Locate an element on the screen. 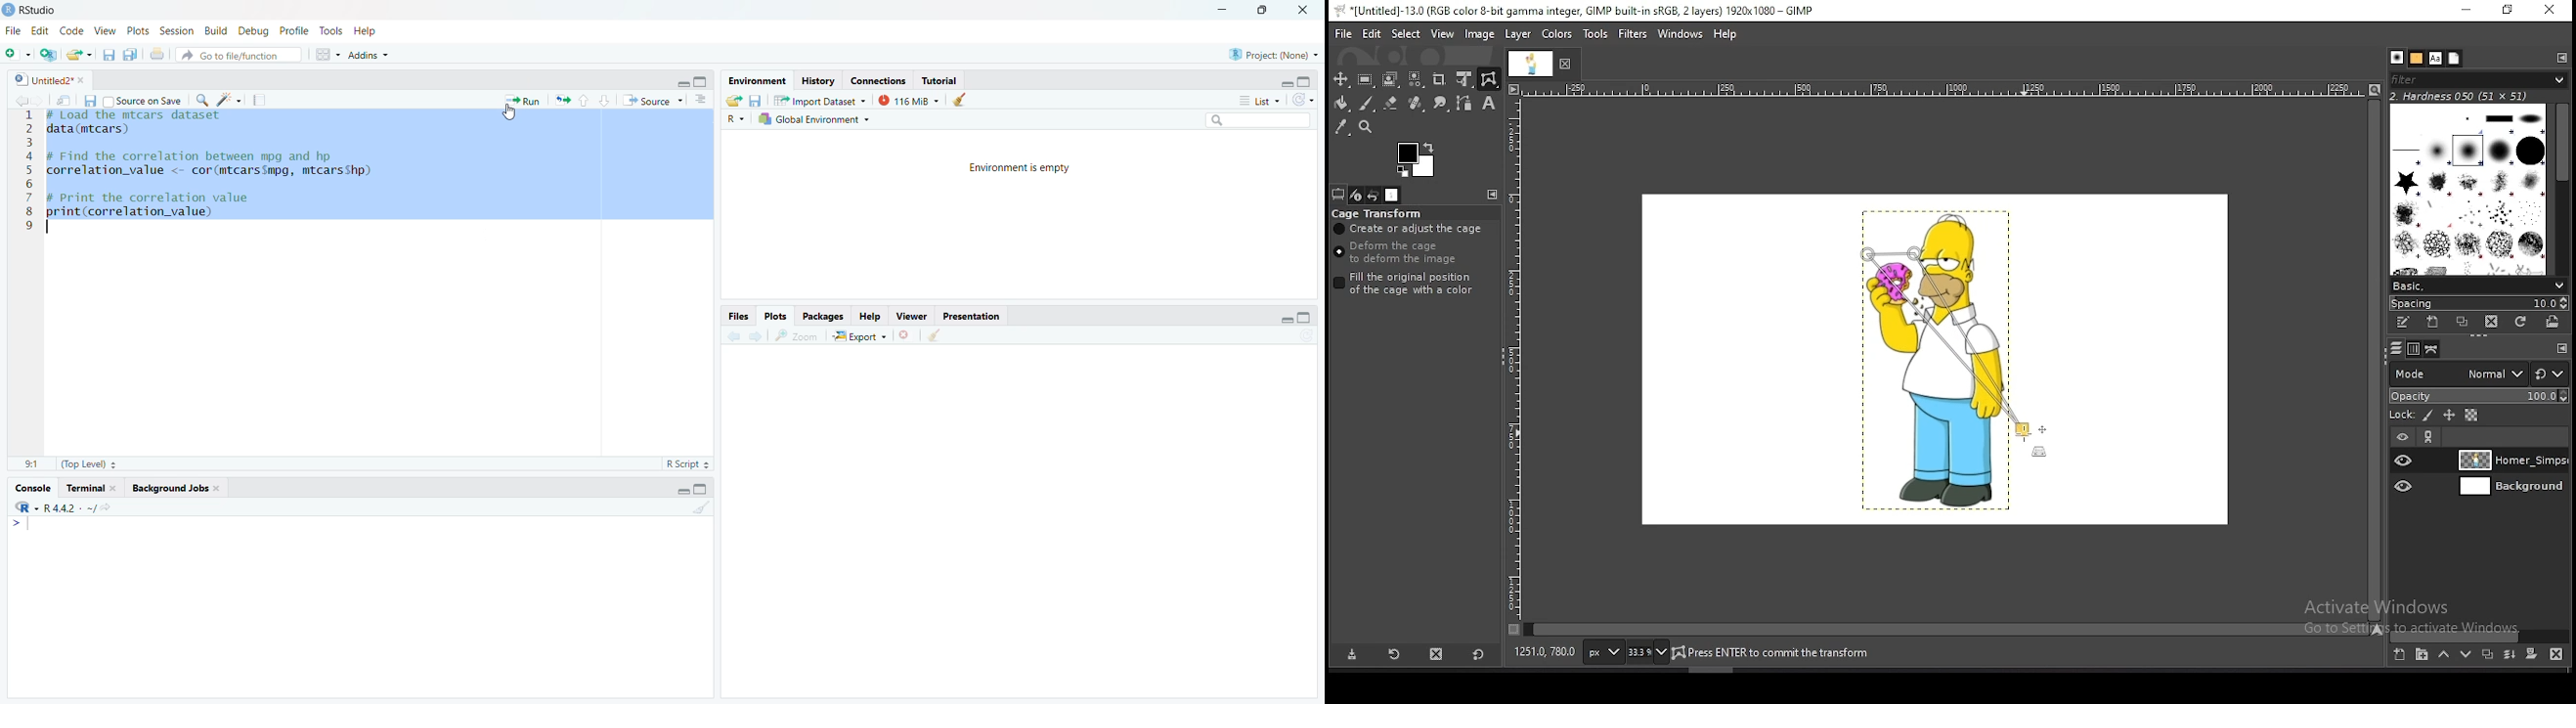 The image size is (2576, 728). color picker tool is located at coordinates (1341, 126).